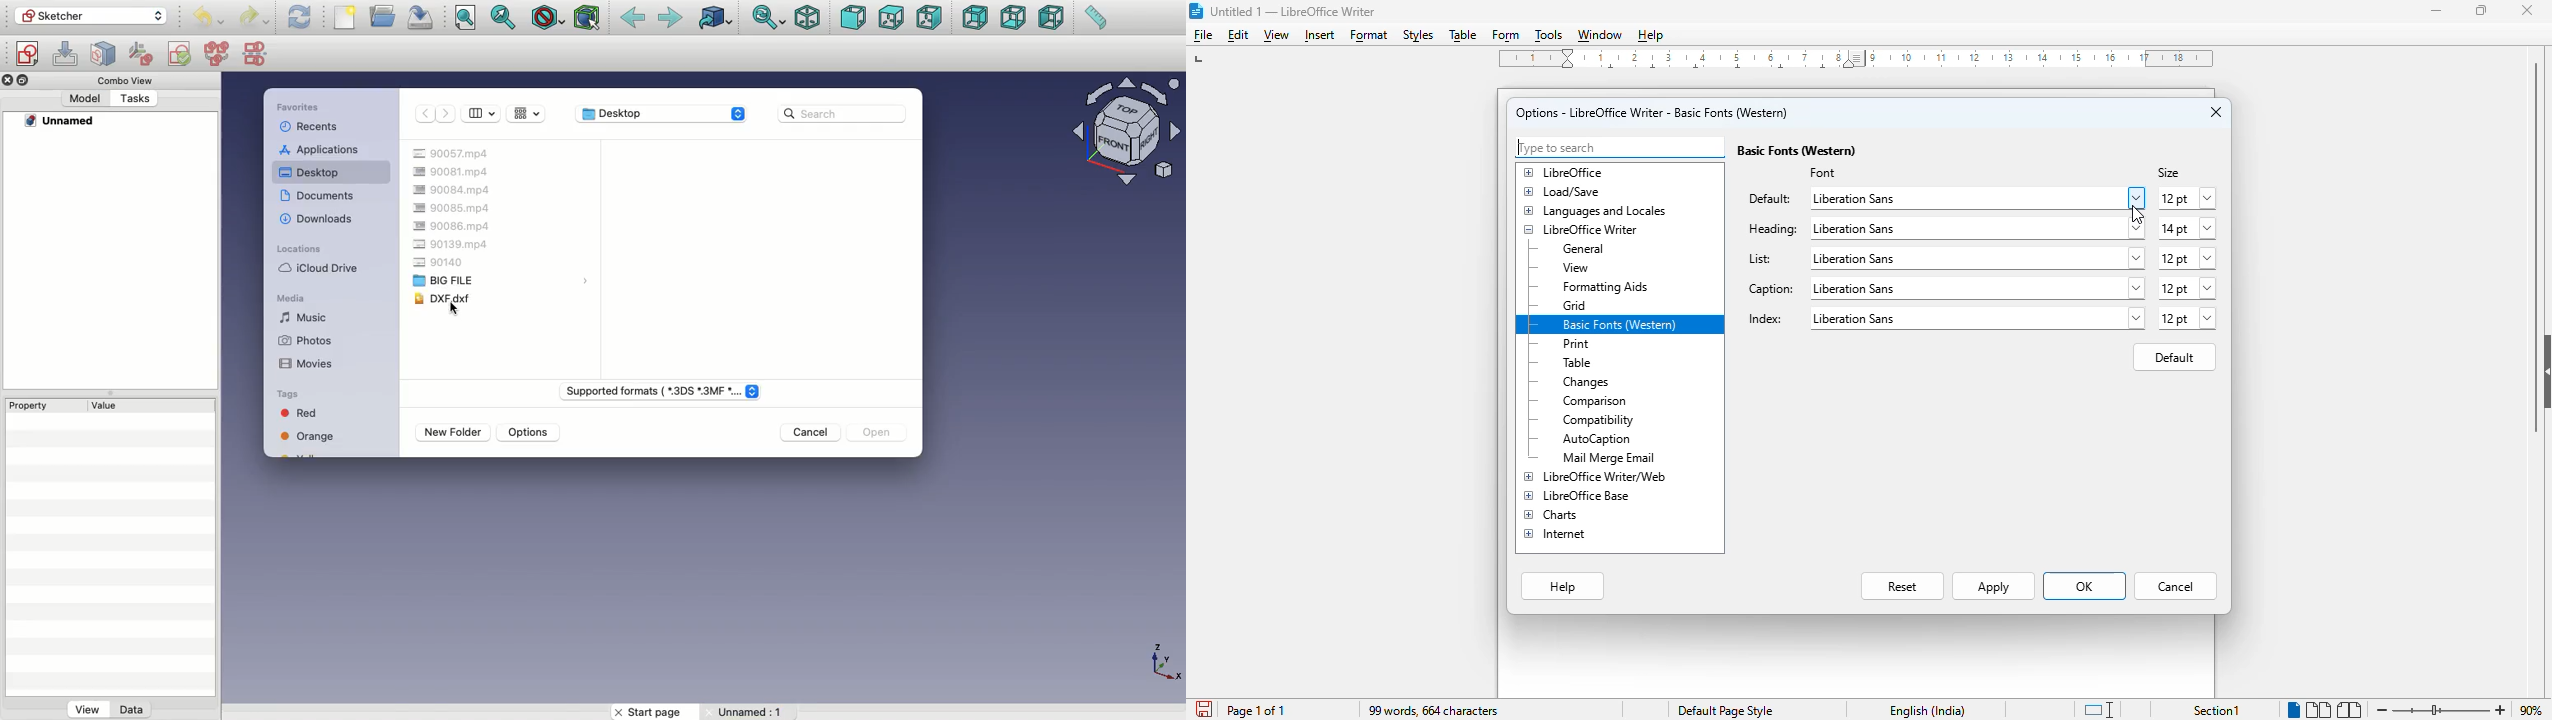 Image resolution: width=2576 pixels, height=728 pixels. What do you see at coordinates (2216, 113) in the screenshot?
I see `close` at bounding box center [2216, 113].